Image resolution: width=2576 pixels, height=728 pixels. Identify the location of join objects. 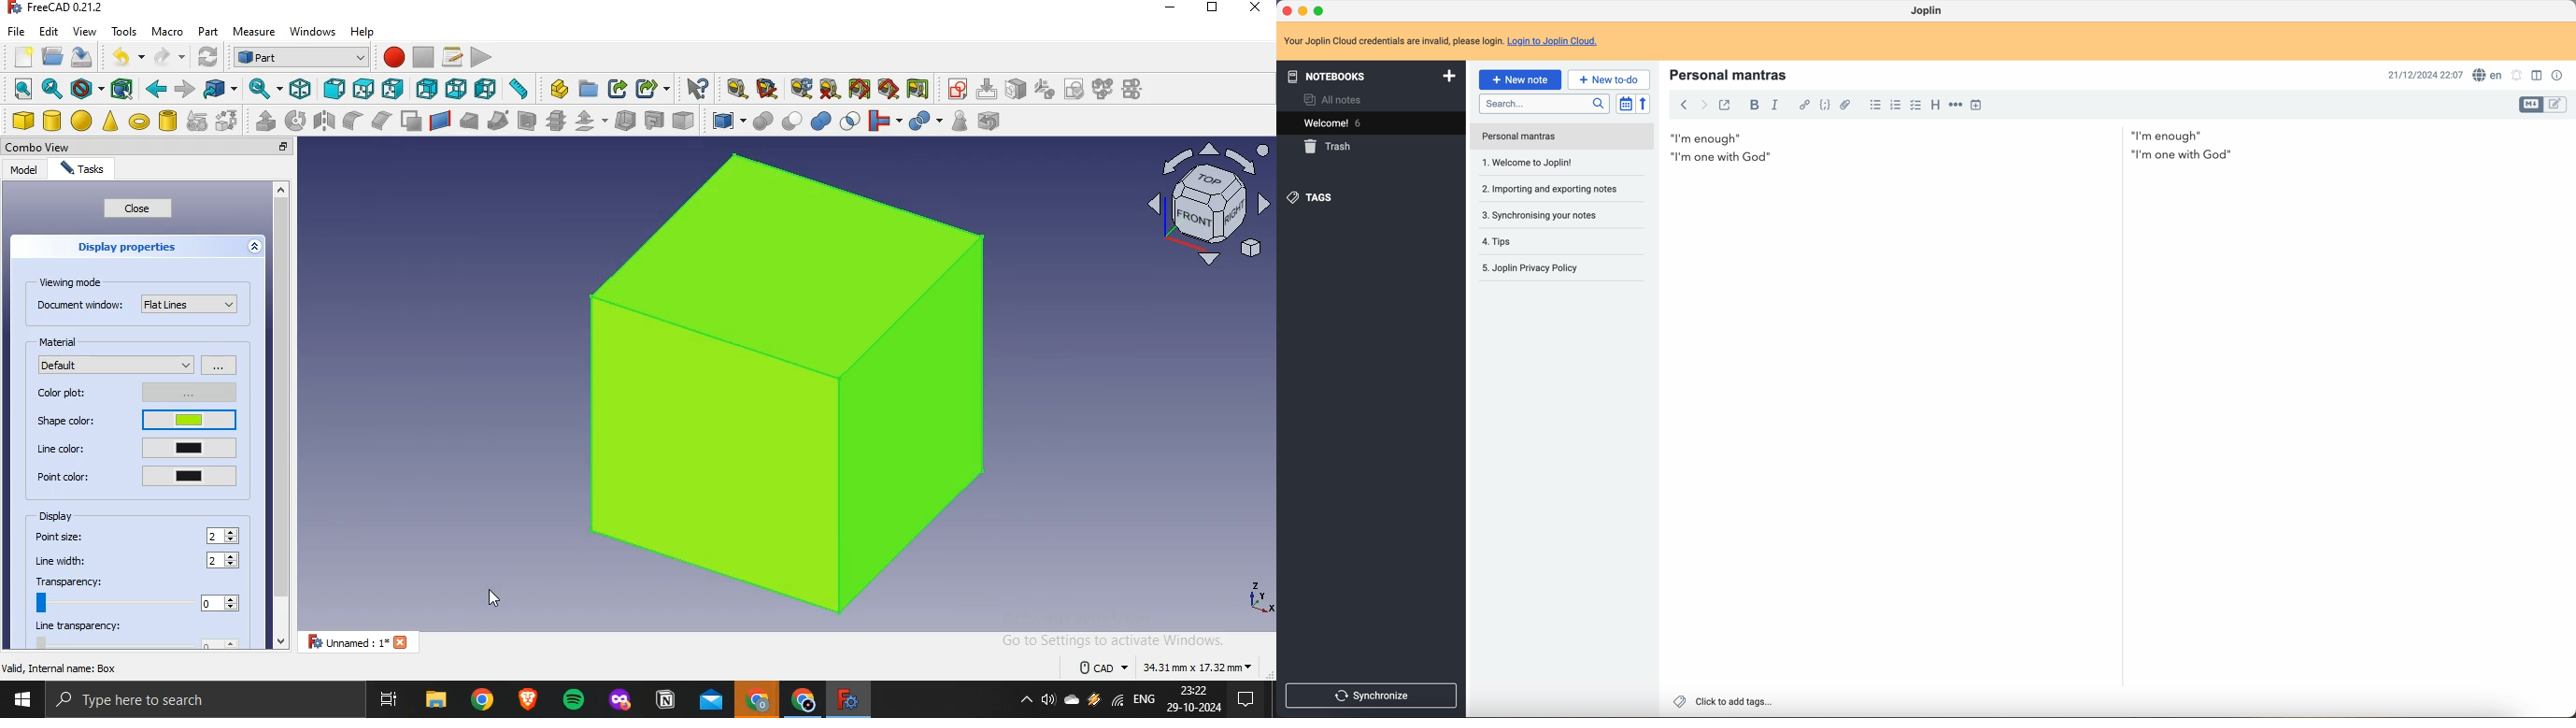
(883, 119).